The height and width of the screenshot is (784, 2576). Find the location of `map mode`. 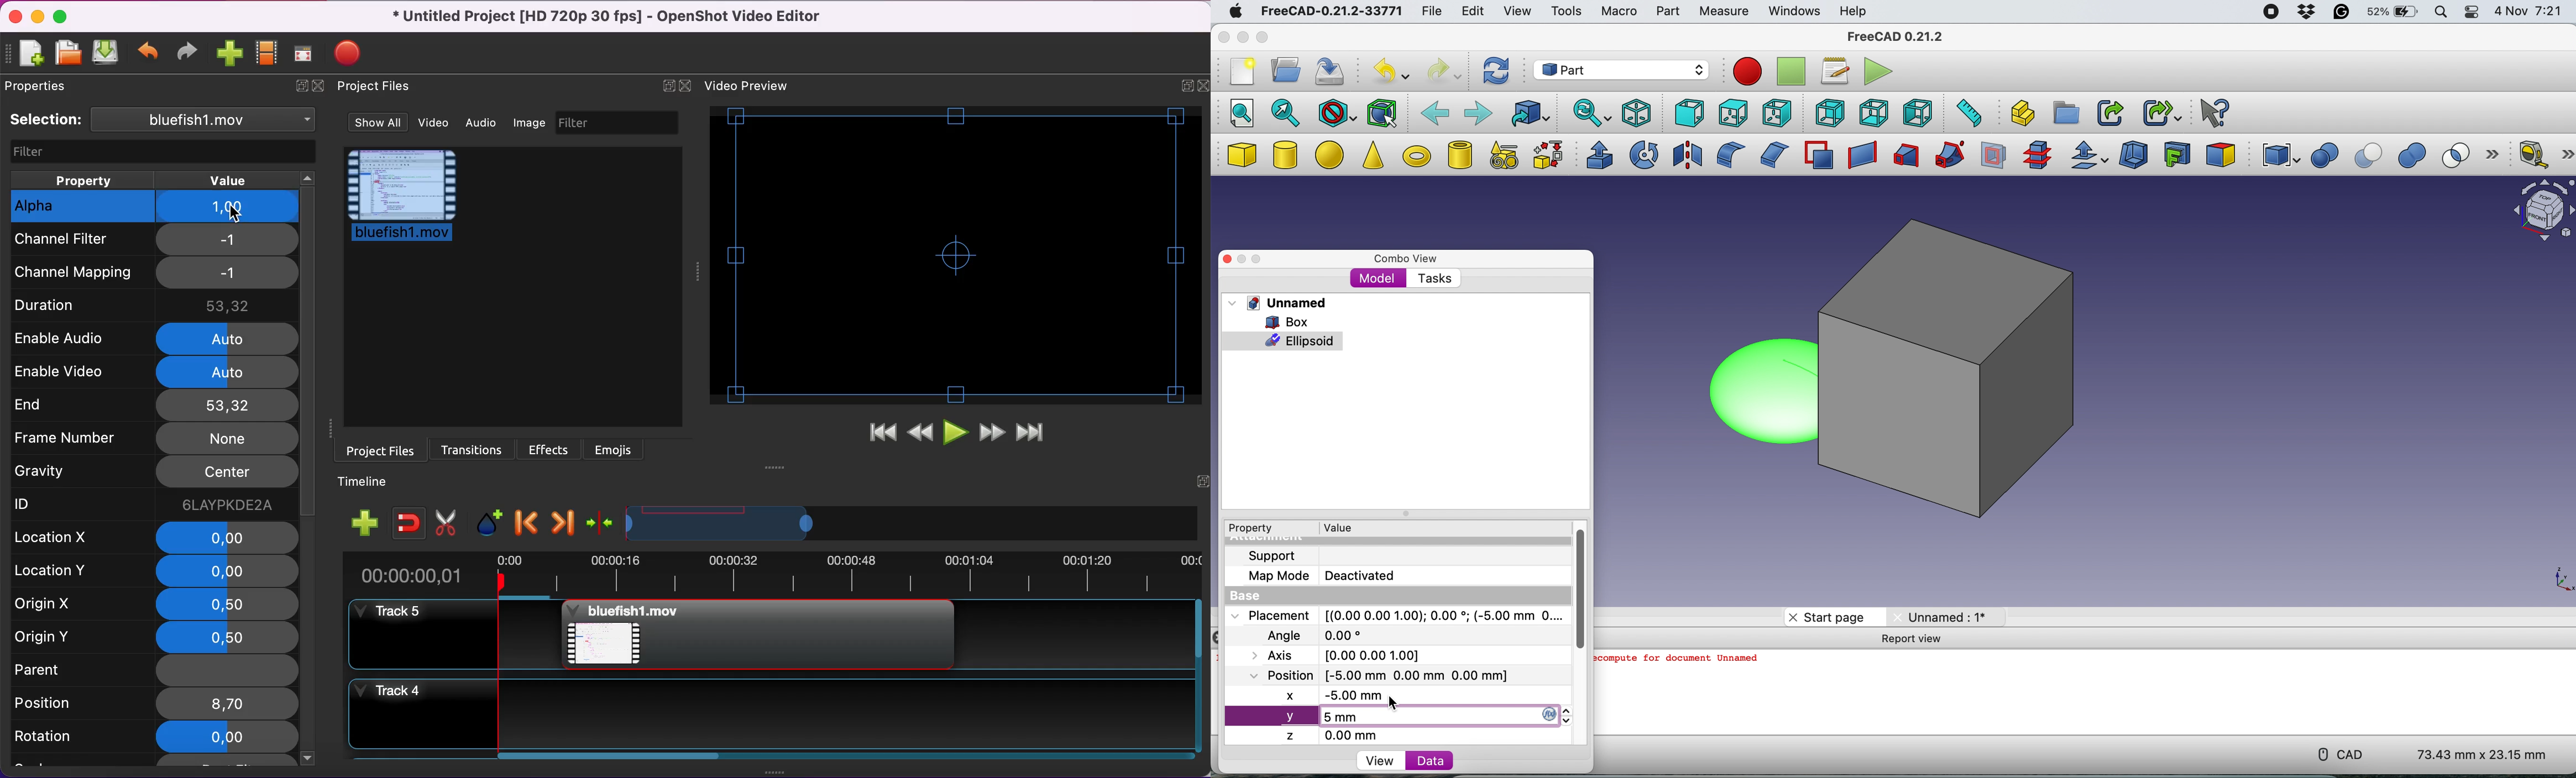

map mode is located at coordinates (1275, 578).